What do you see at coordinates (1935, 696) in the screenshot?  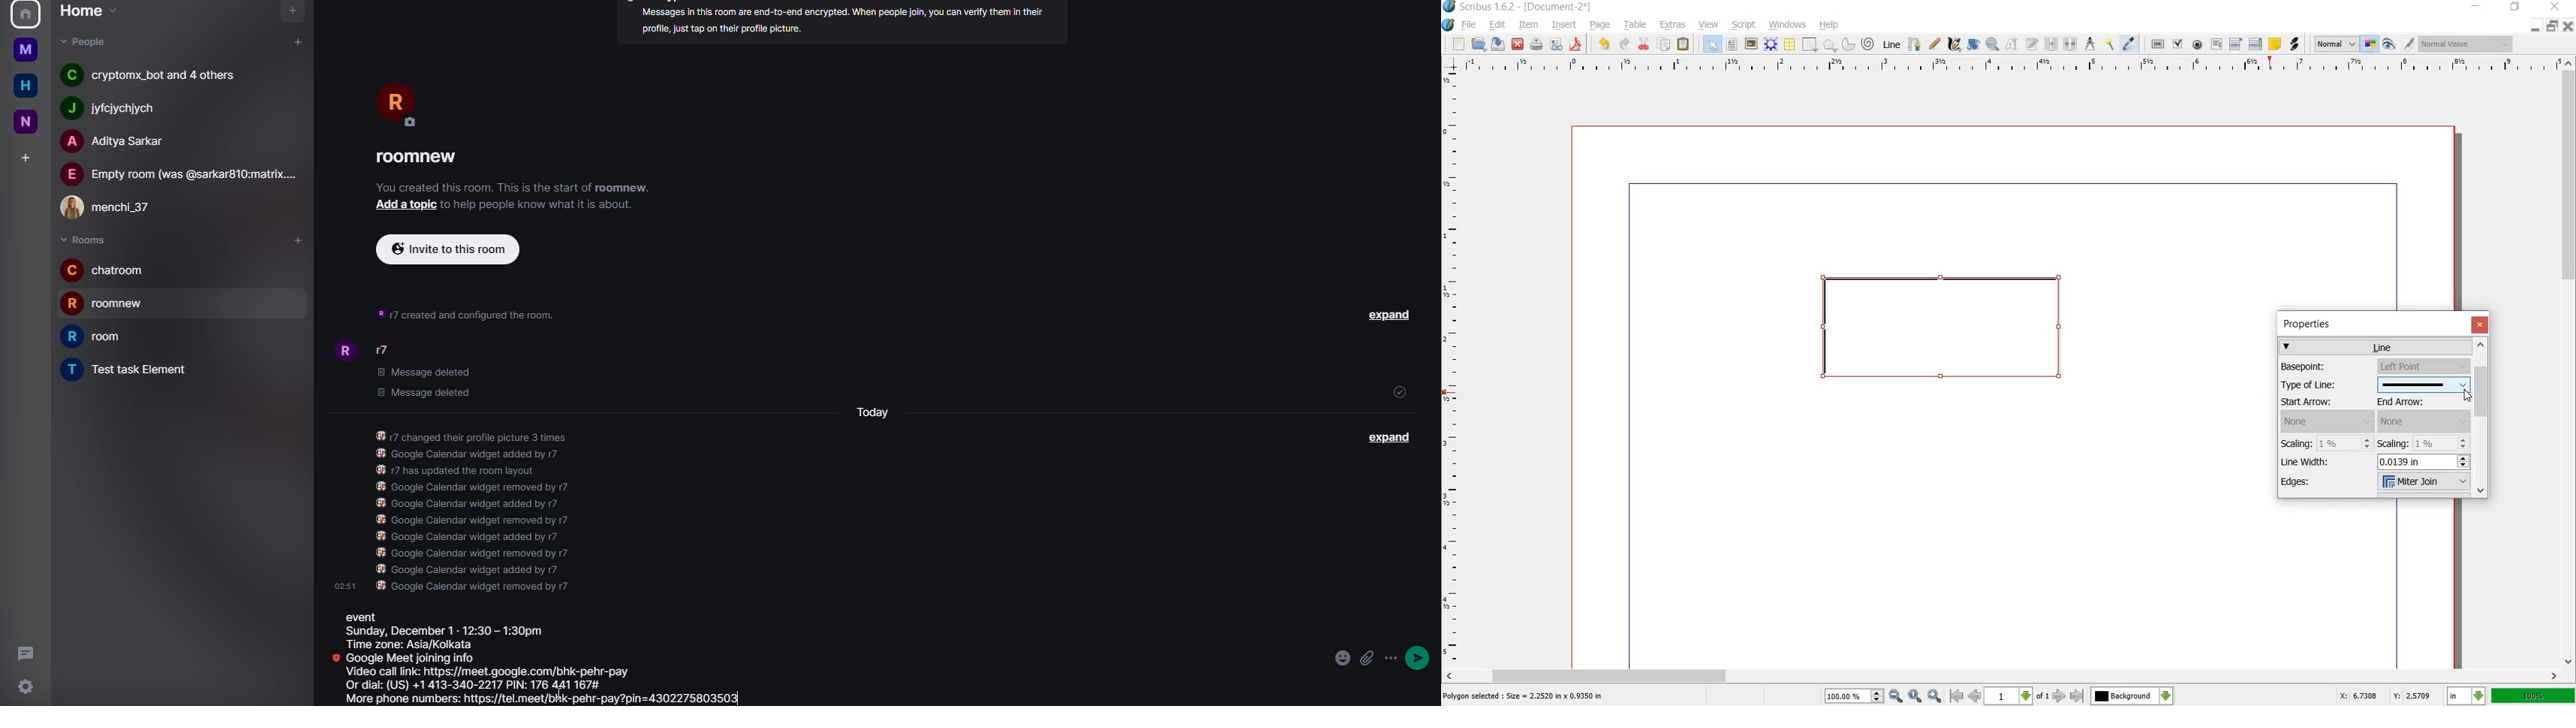 I see `zoom in` at bounding box center [1935, 696].